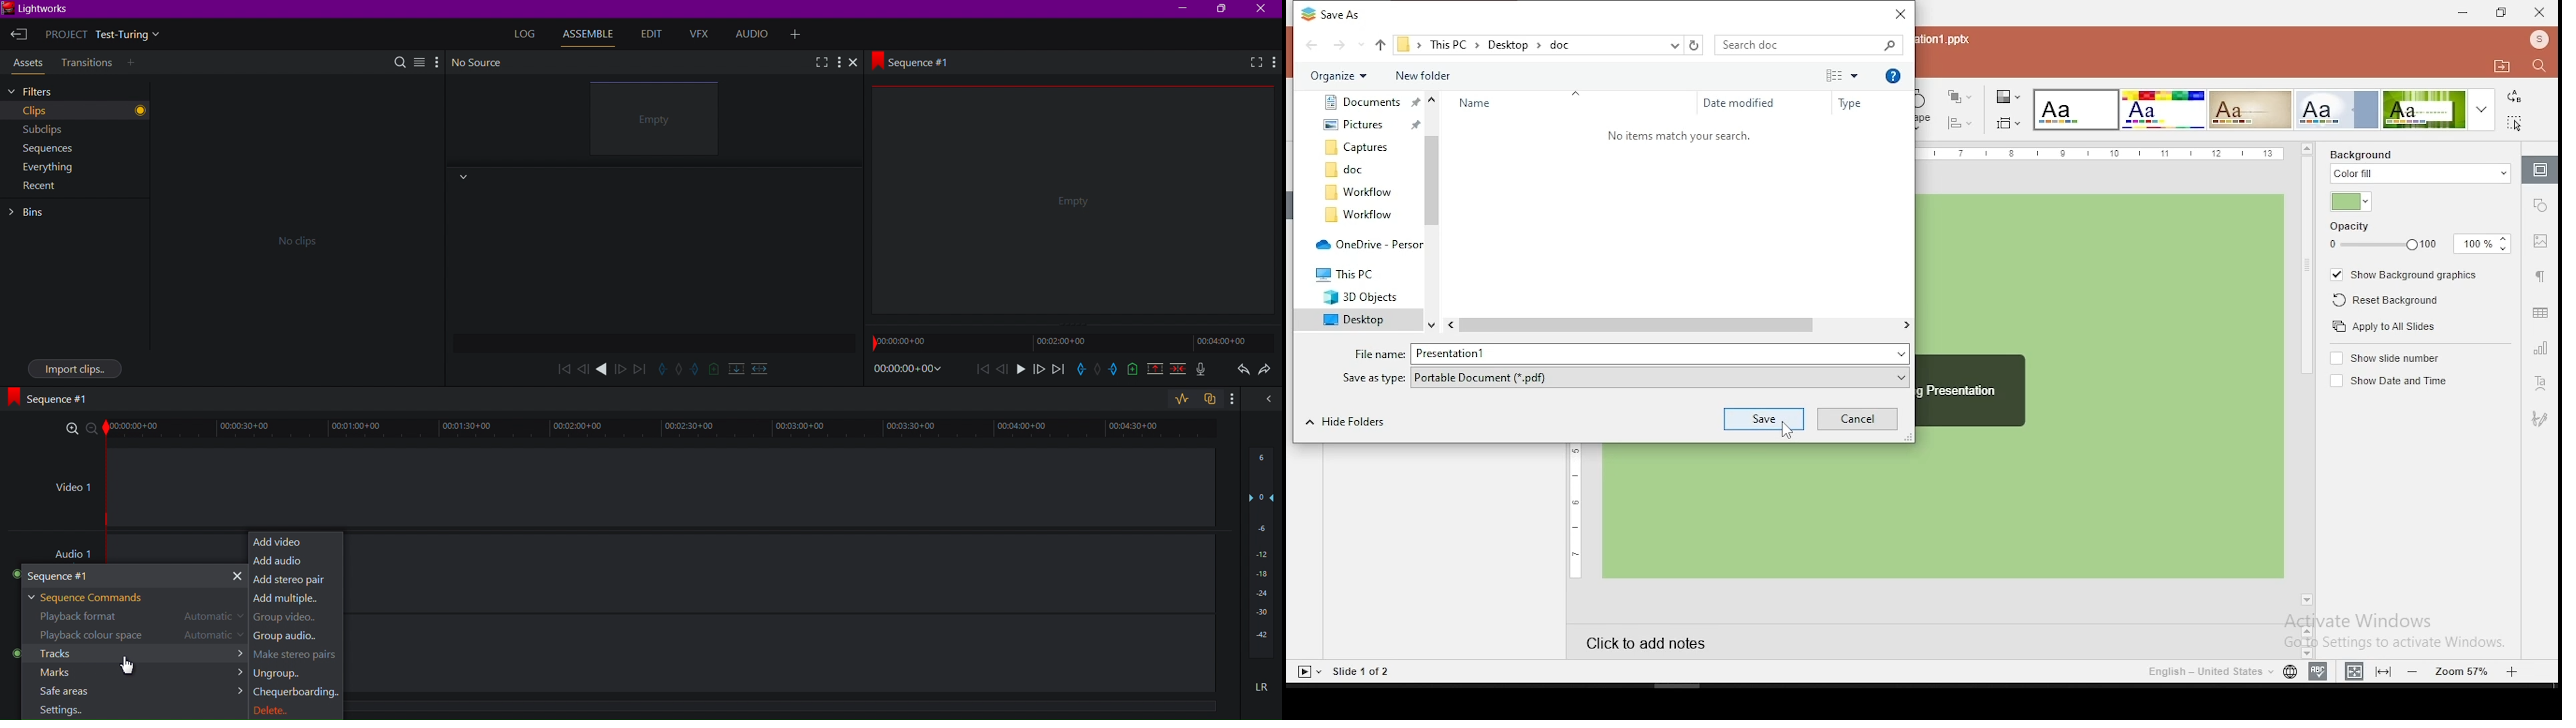 The height and width of the screenshot is (728, 2576). What do you see at coordinates (2209, 672) in the screenshot?
I see `language` at bounding box center [2209, 672].